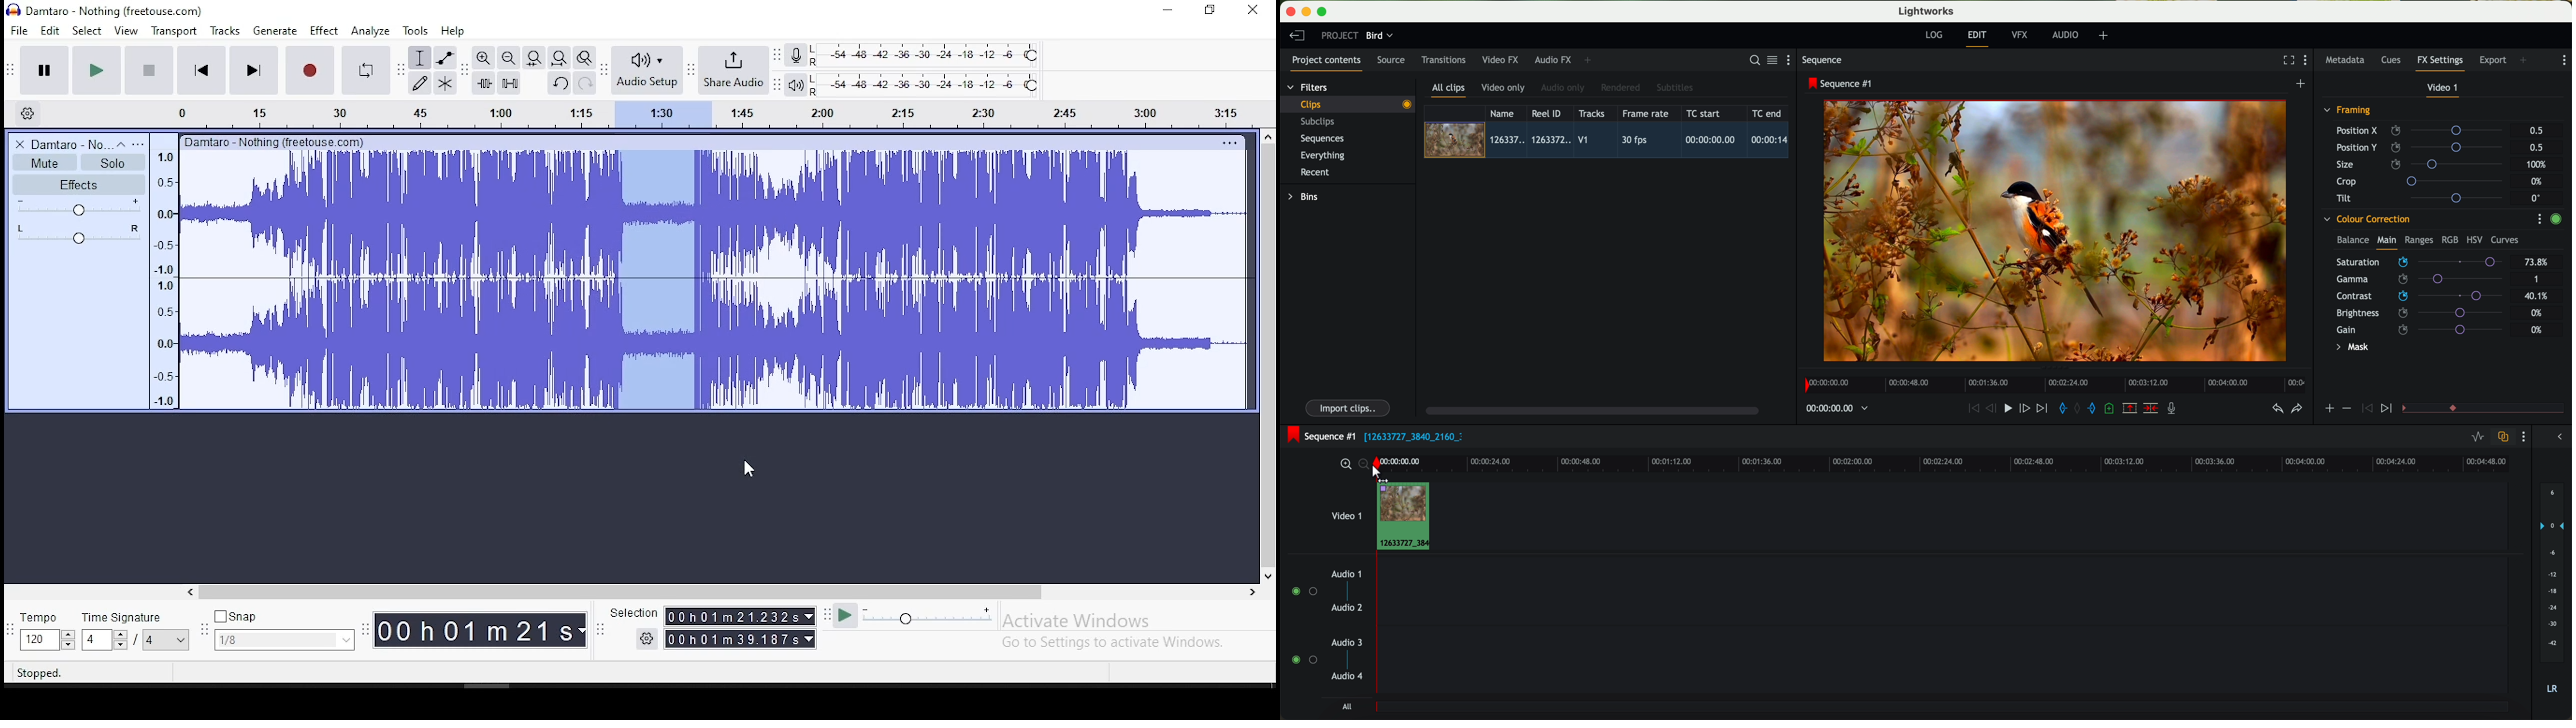 This screenshot has width=2576, height=728. Describe the element at coordinates (1347, 706) in the screenshot. I see `all` at that location.